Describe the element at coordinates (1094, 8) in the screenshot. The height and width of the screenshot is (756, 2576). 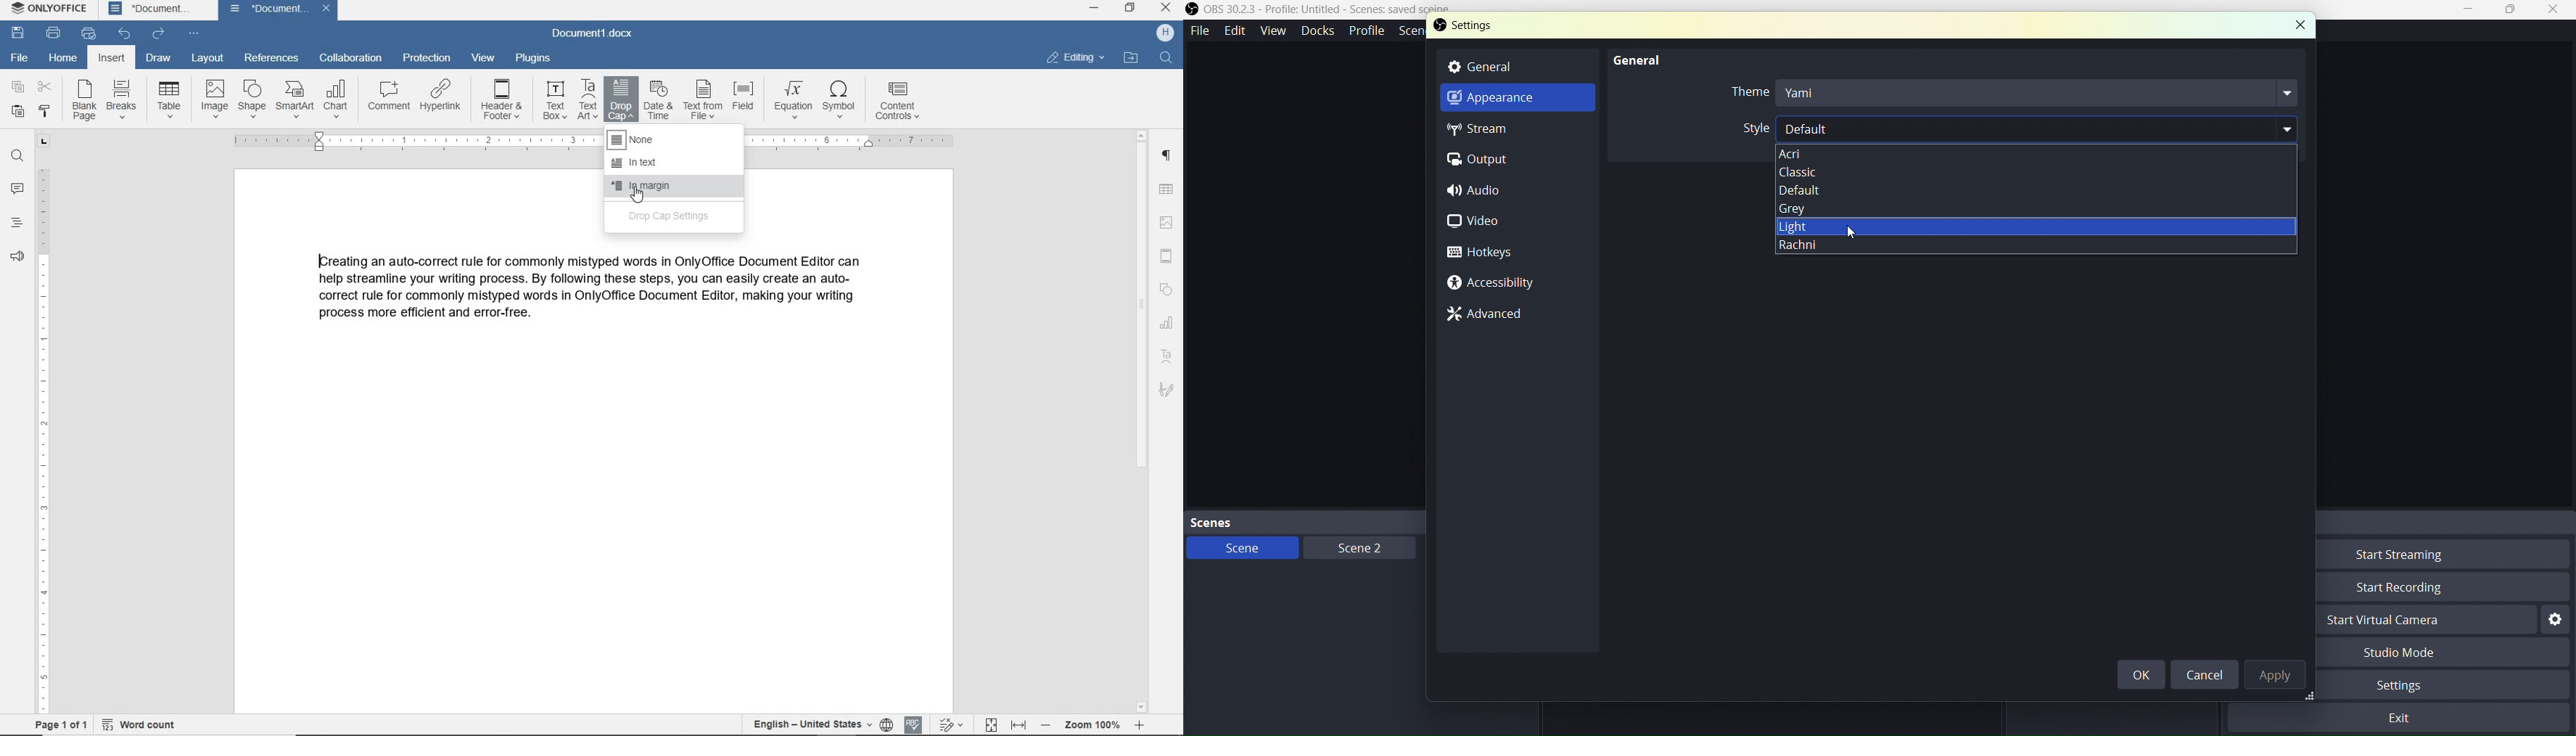
I see `minimize` at that location.